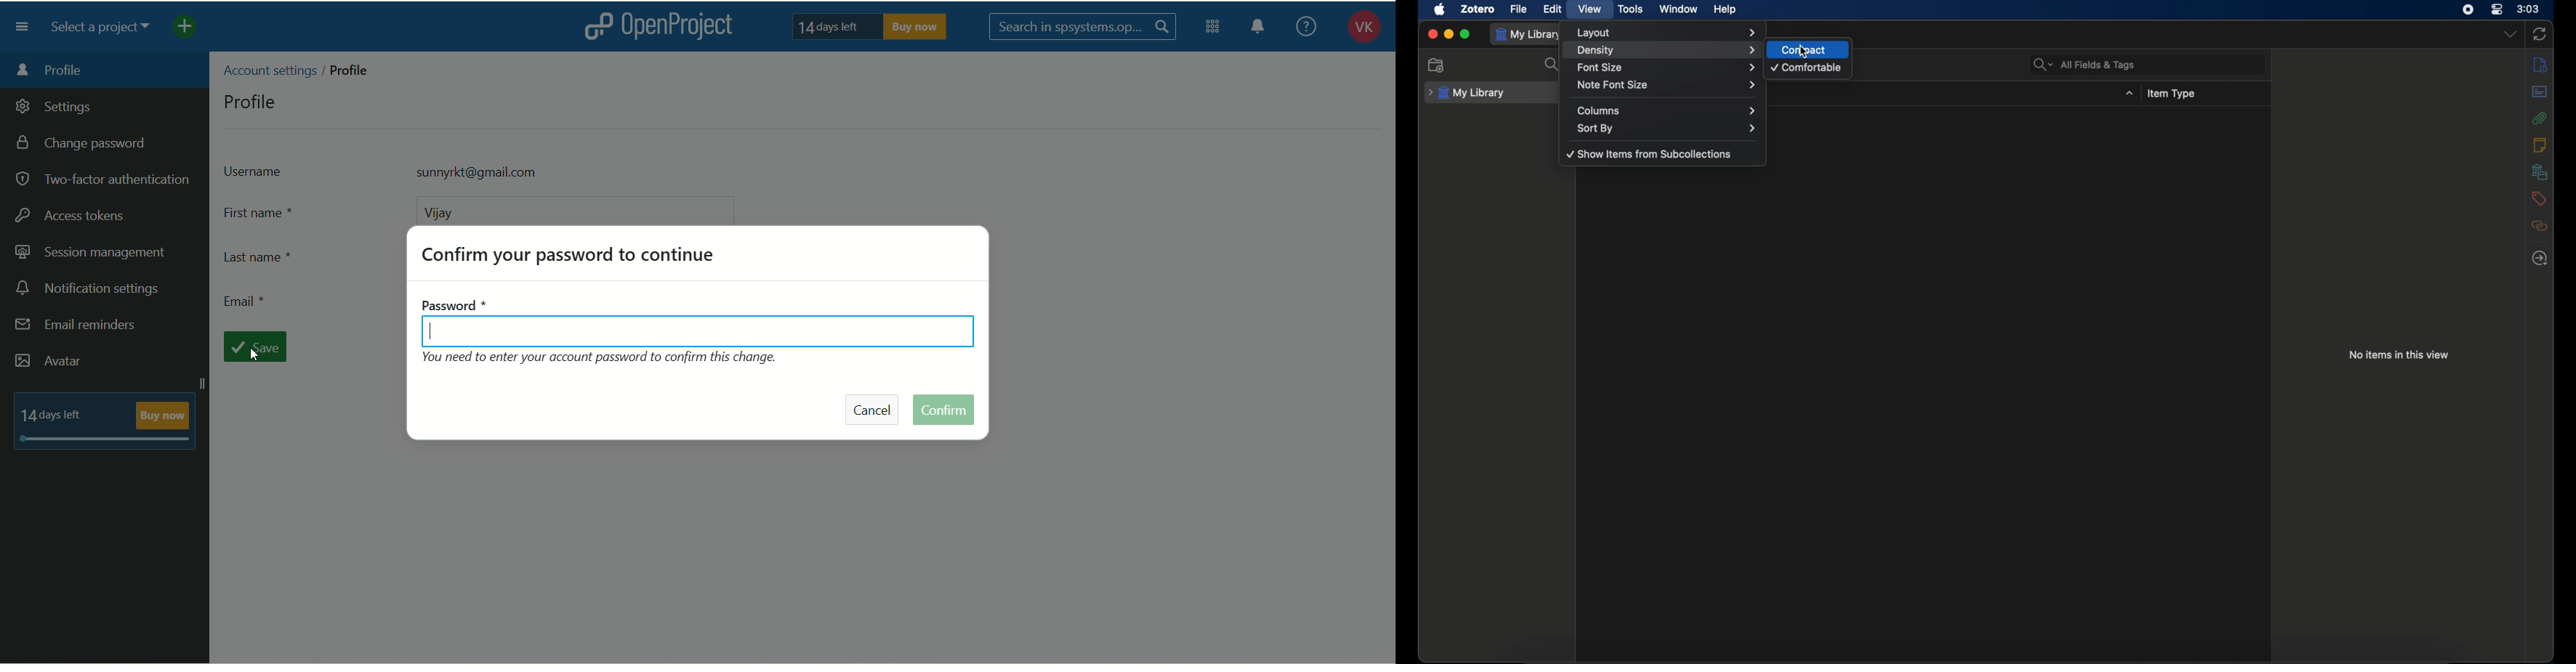 The image size is (2576, 672). What do you see at coordinates (1668, 68) in the screenshot?
I see `font size` at bounding box center [1668, 68].